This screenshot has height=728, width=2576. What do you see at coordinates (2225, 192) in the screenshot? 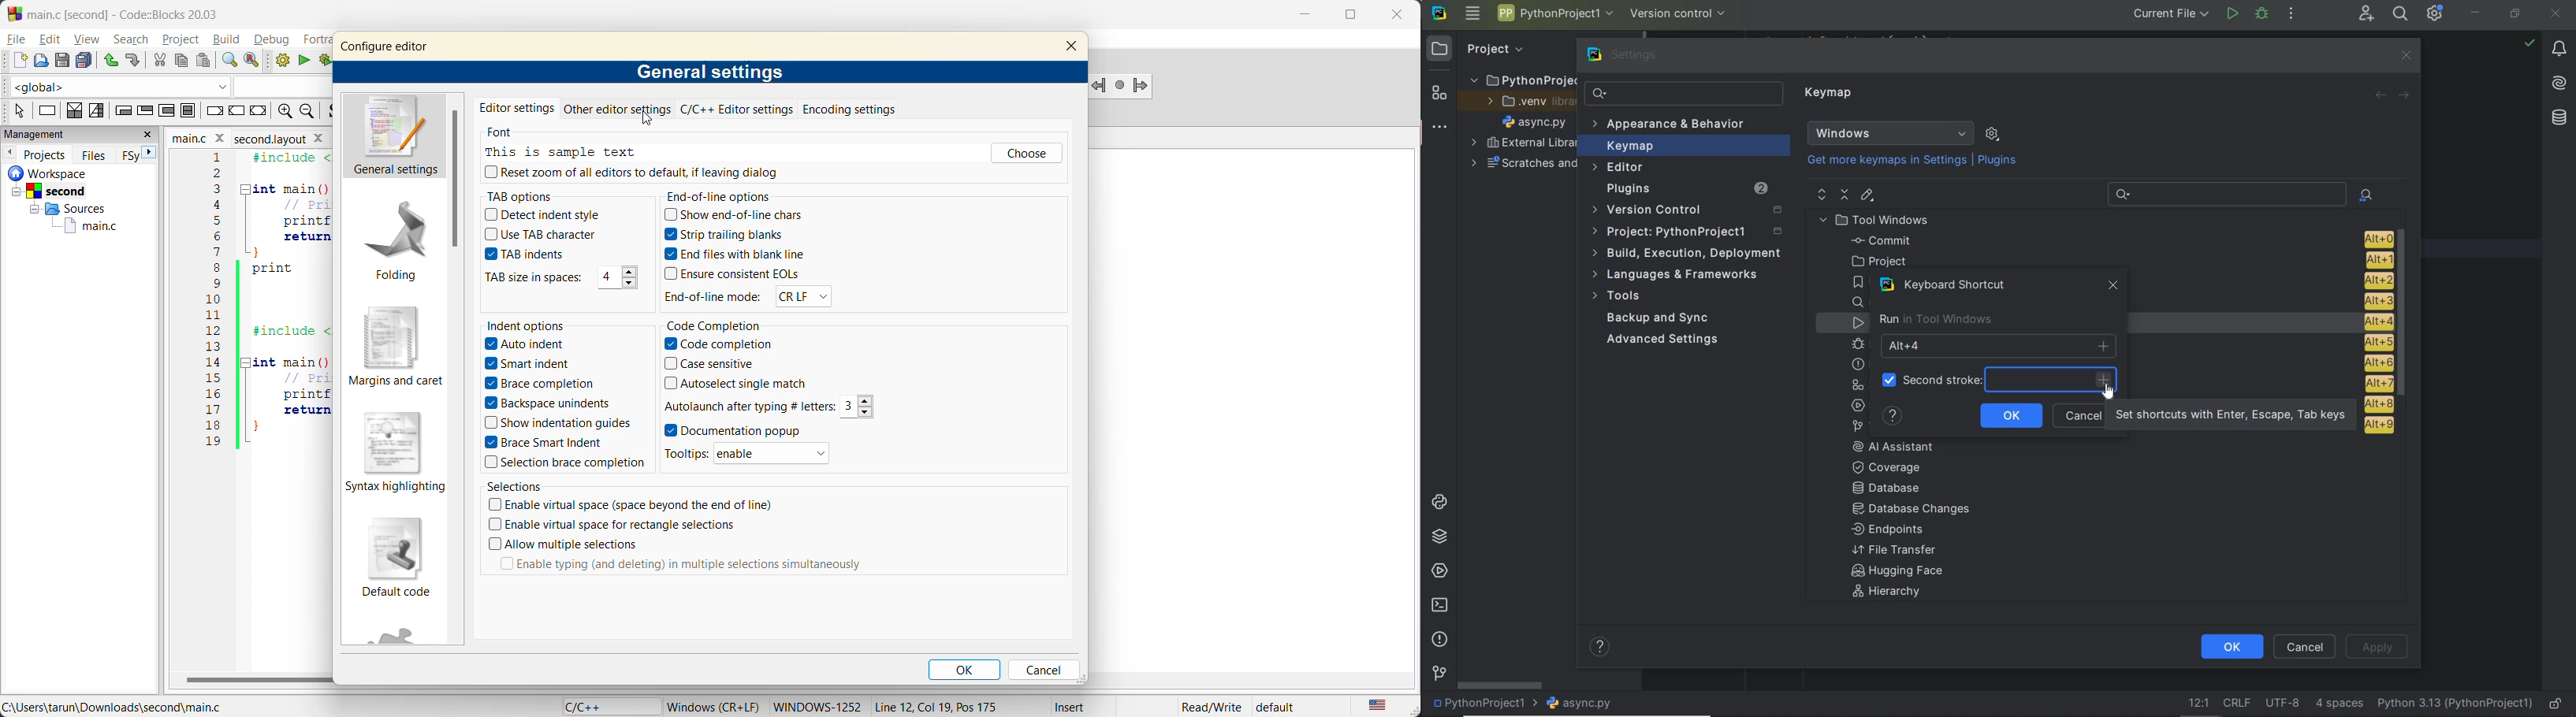
I see `Recent Search` at bounding box center [2225, 192].